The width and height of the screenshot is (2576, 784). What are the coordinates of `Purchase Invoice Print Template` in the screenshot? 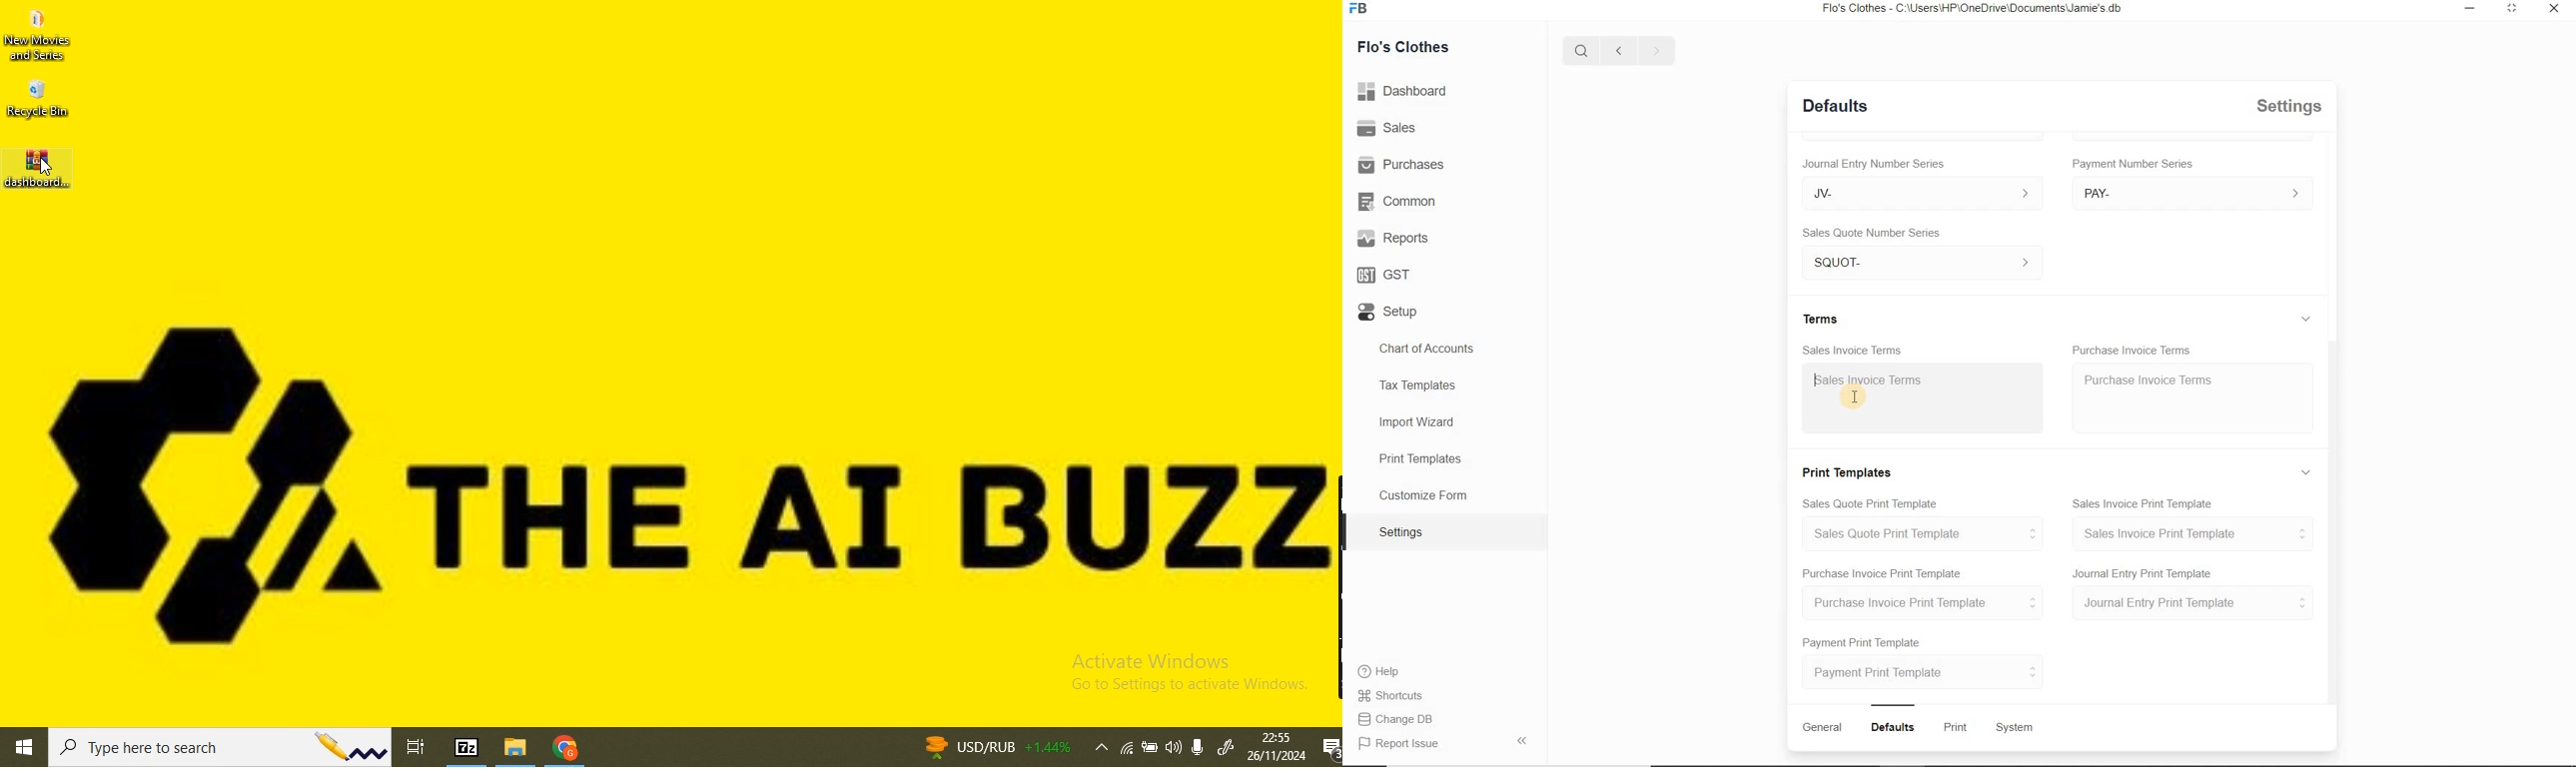 It's located at (1928, 603).